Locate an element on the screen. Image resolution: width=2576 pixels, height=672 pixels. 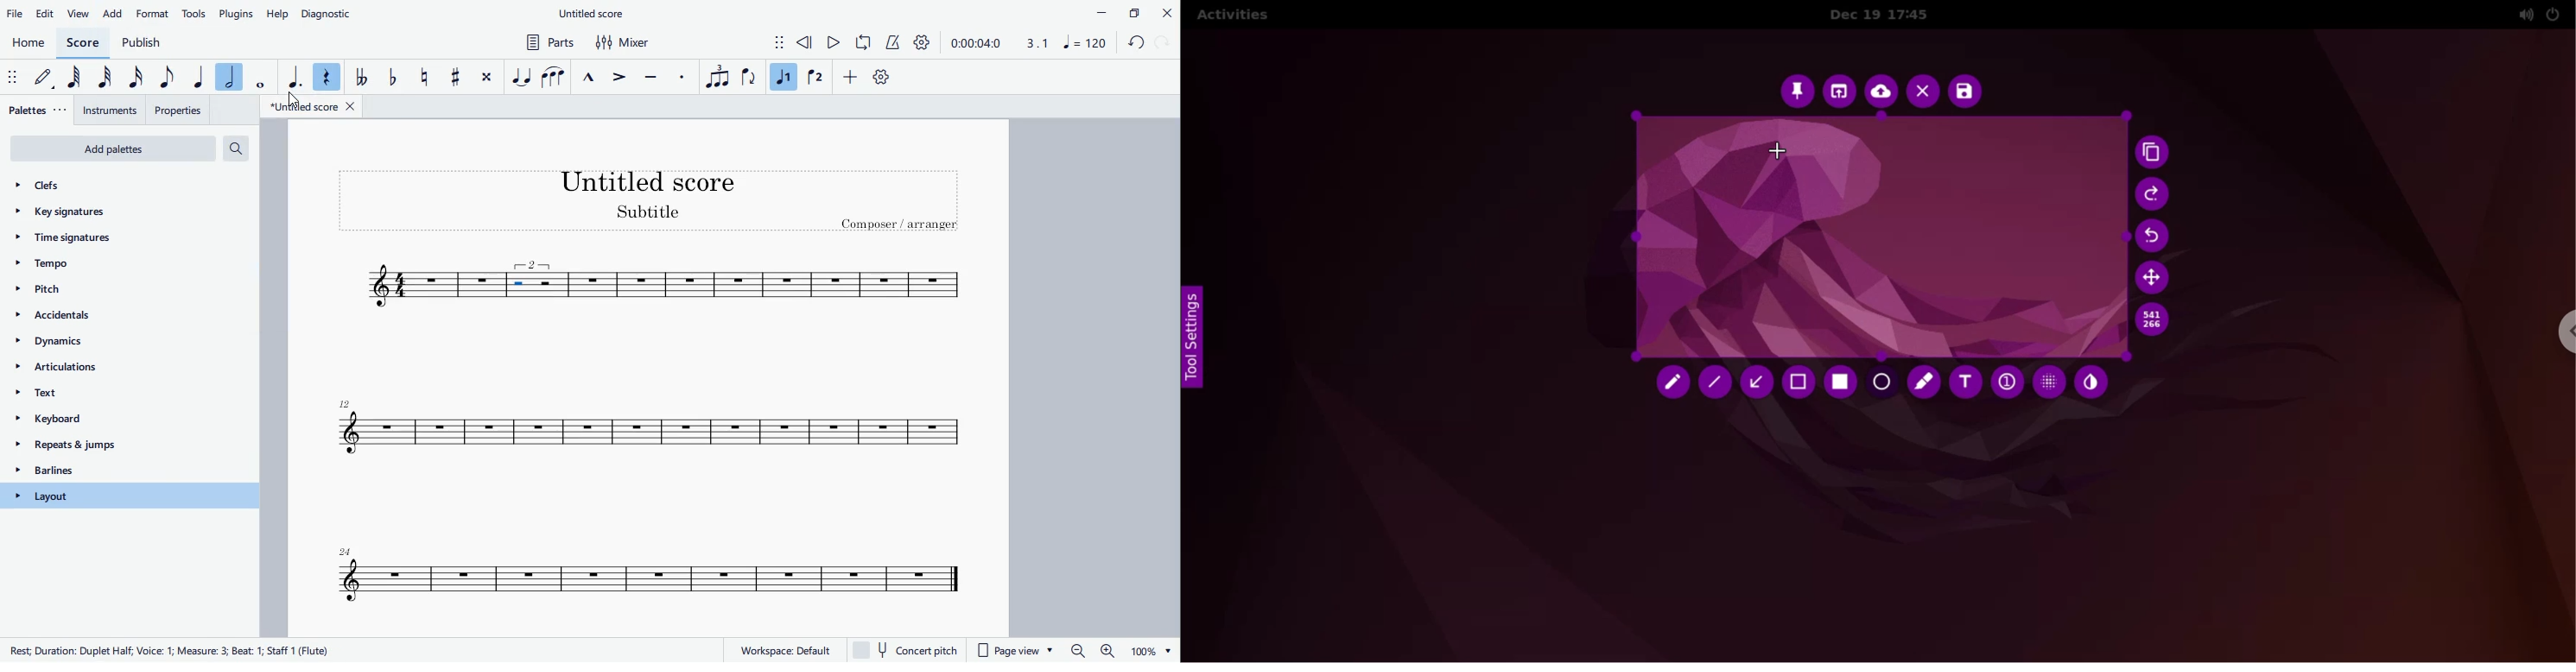
help is located at coordinates (279, 13).